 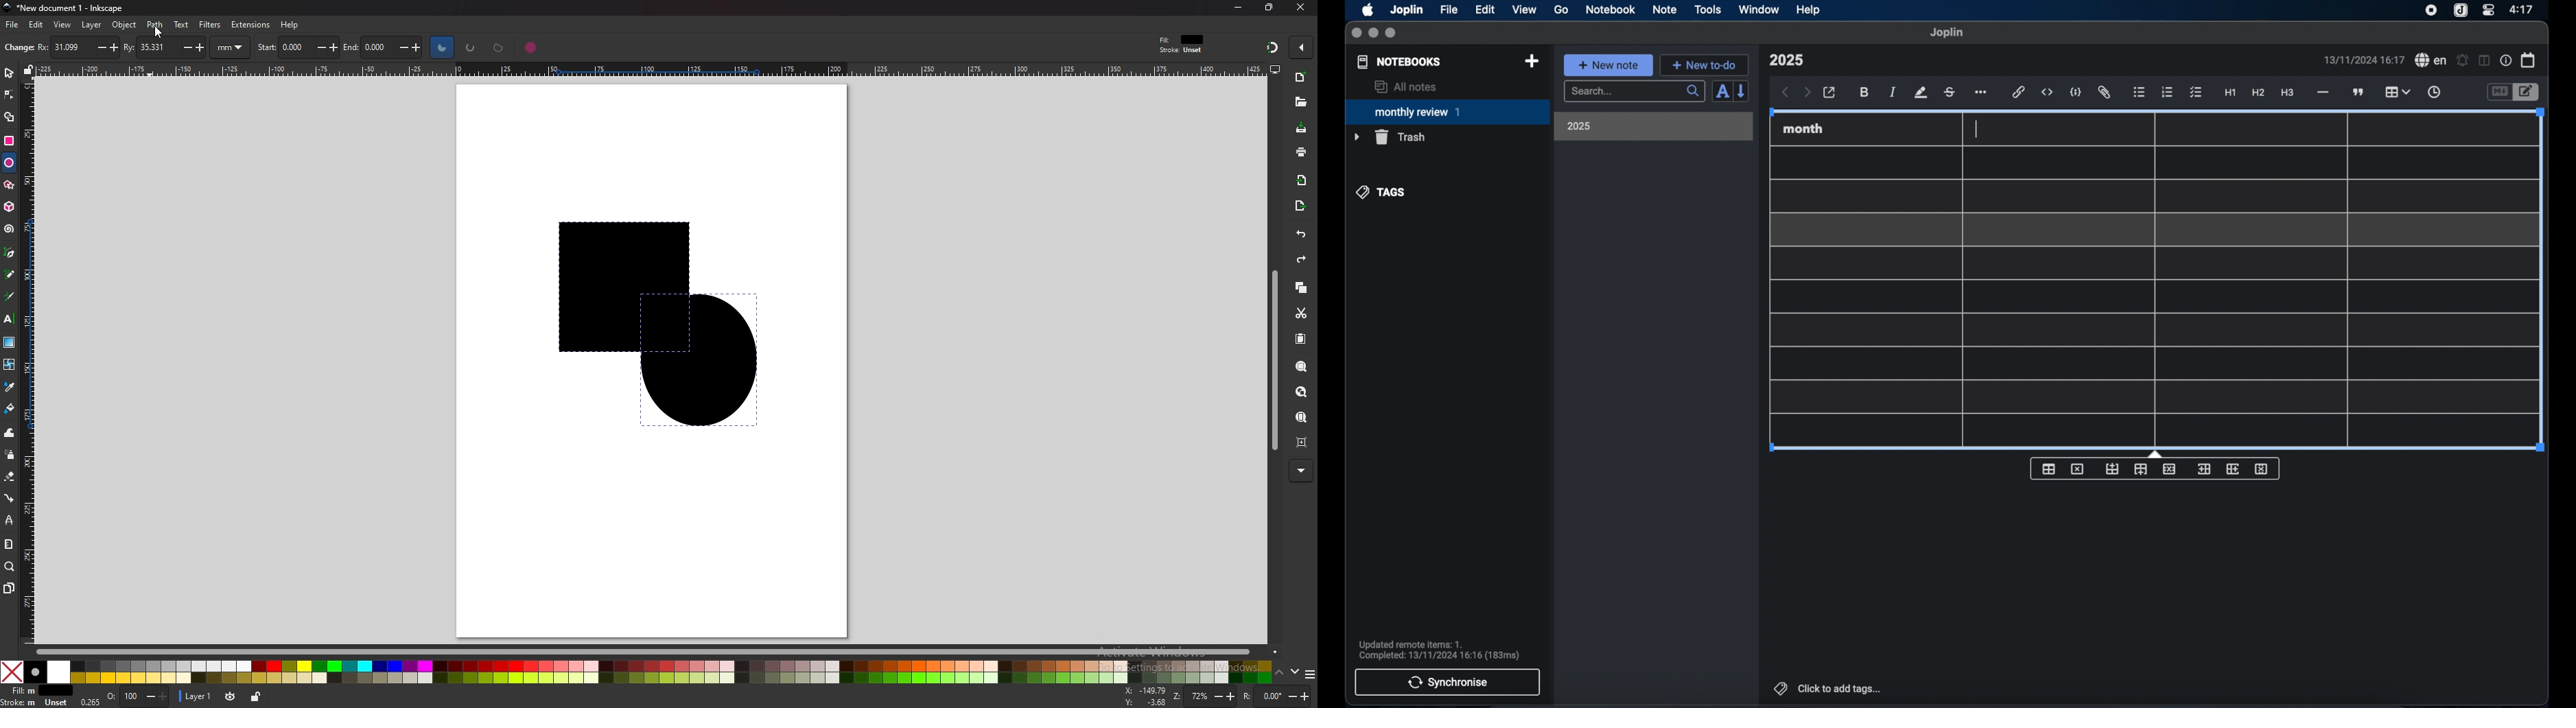 What do you see at coordinates (1301, 259) in the screenshot?
I see `redo` at bounding box center [1301, 259].